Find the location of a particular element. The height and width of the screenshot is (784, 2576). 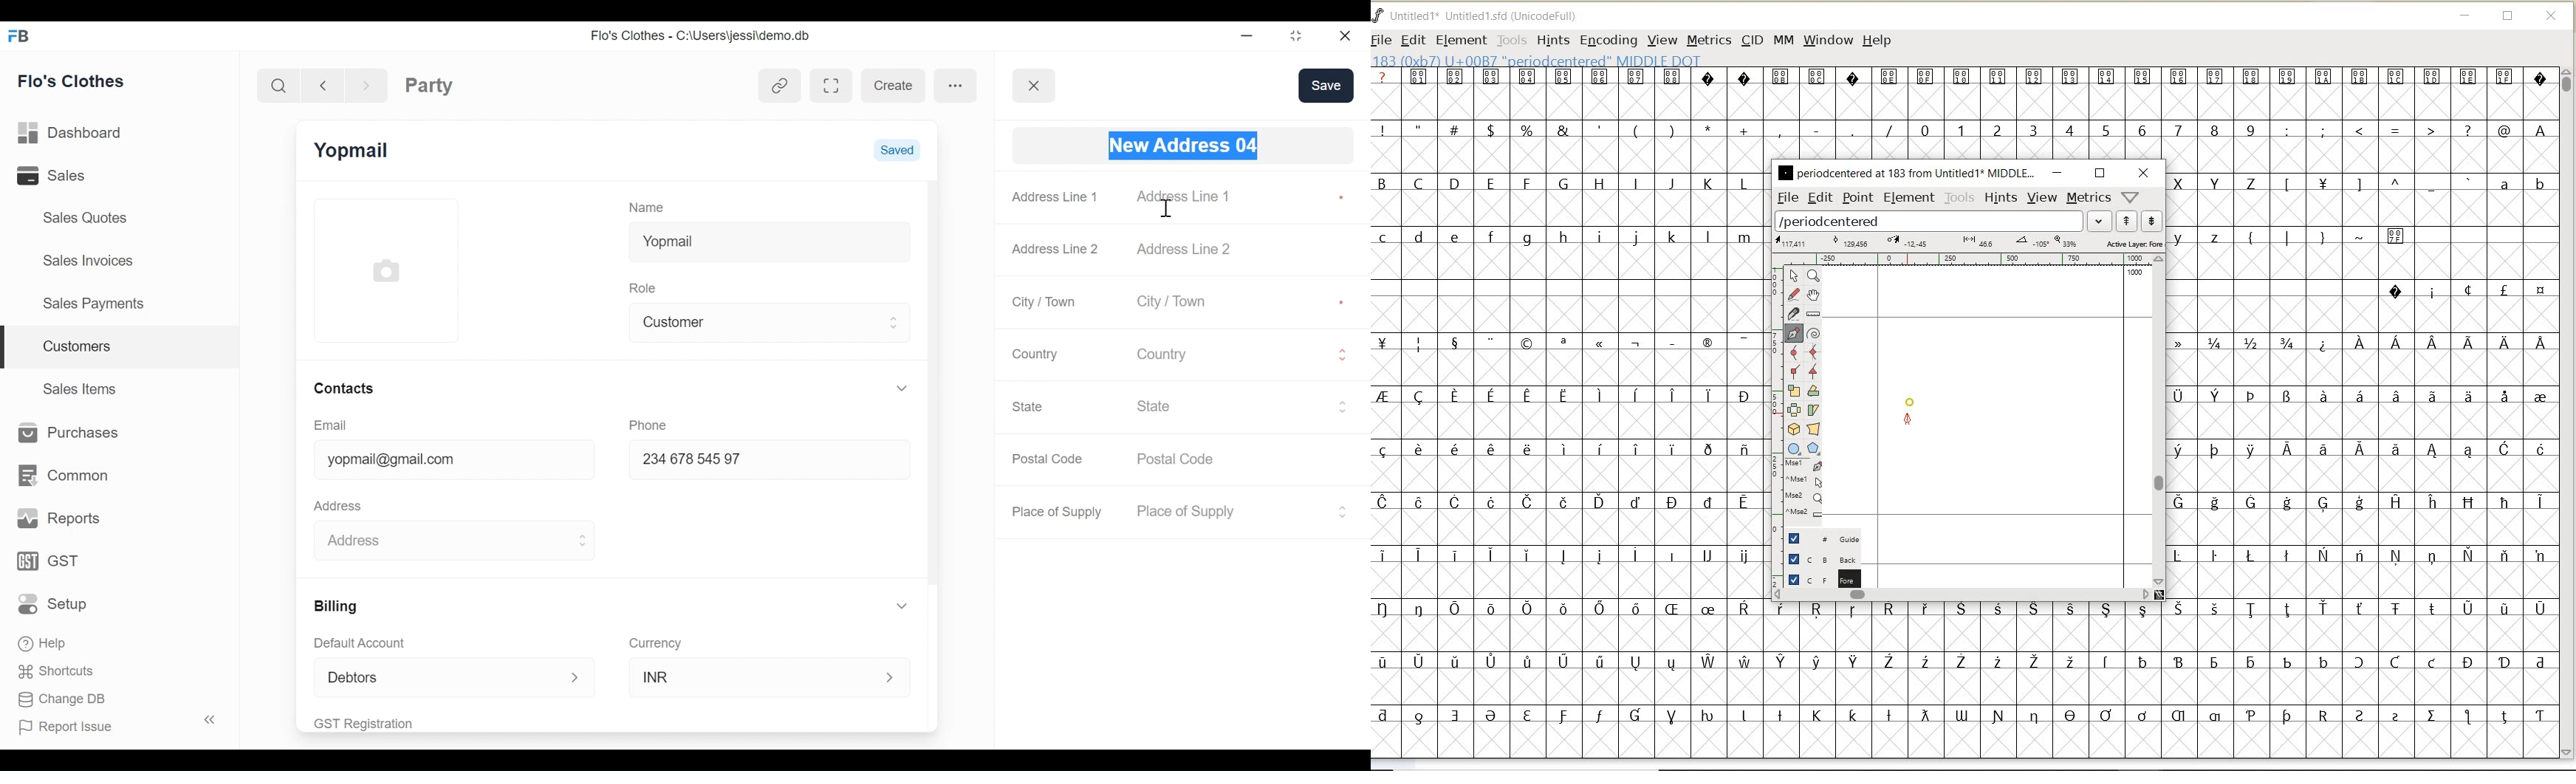

Flo's Clothes - C:\Users\jessi\demo.db is located at coordinates (702, 36).